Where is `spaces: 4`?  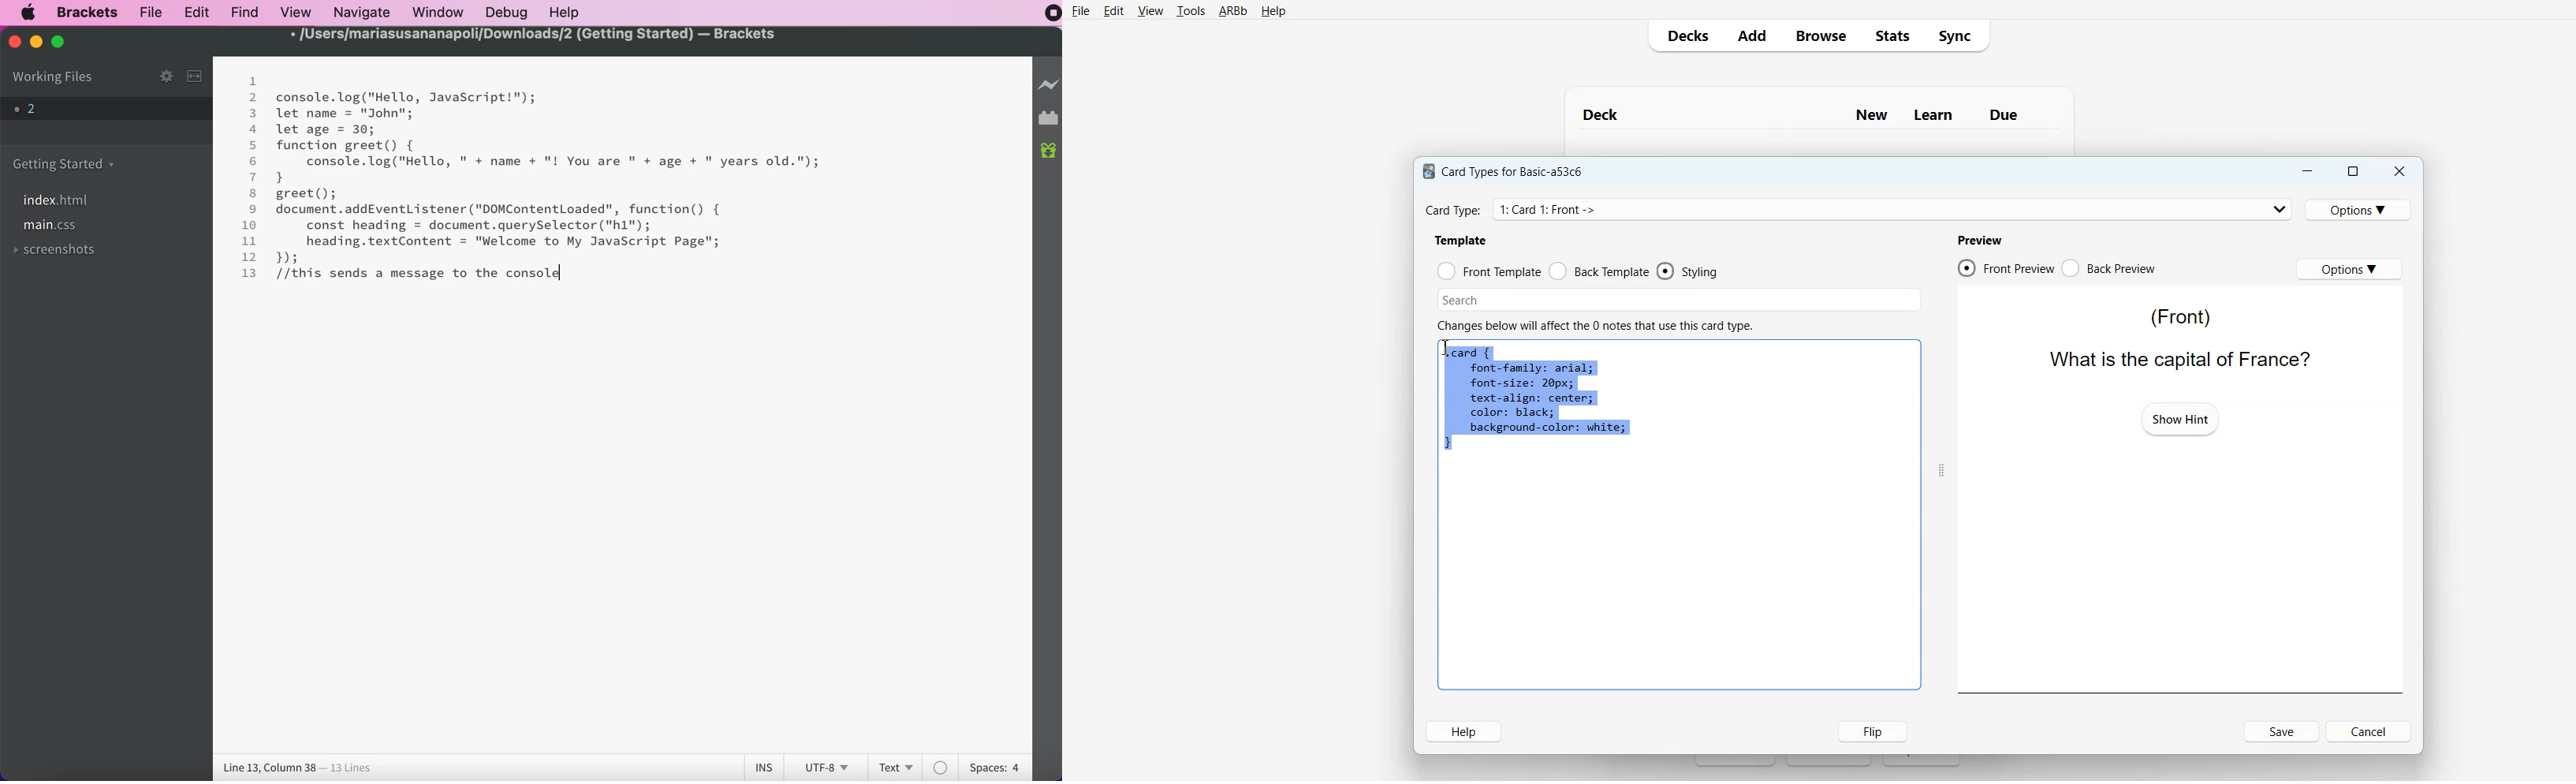 spaces: 4 is located at coordinates (994, 768).